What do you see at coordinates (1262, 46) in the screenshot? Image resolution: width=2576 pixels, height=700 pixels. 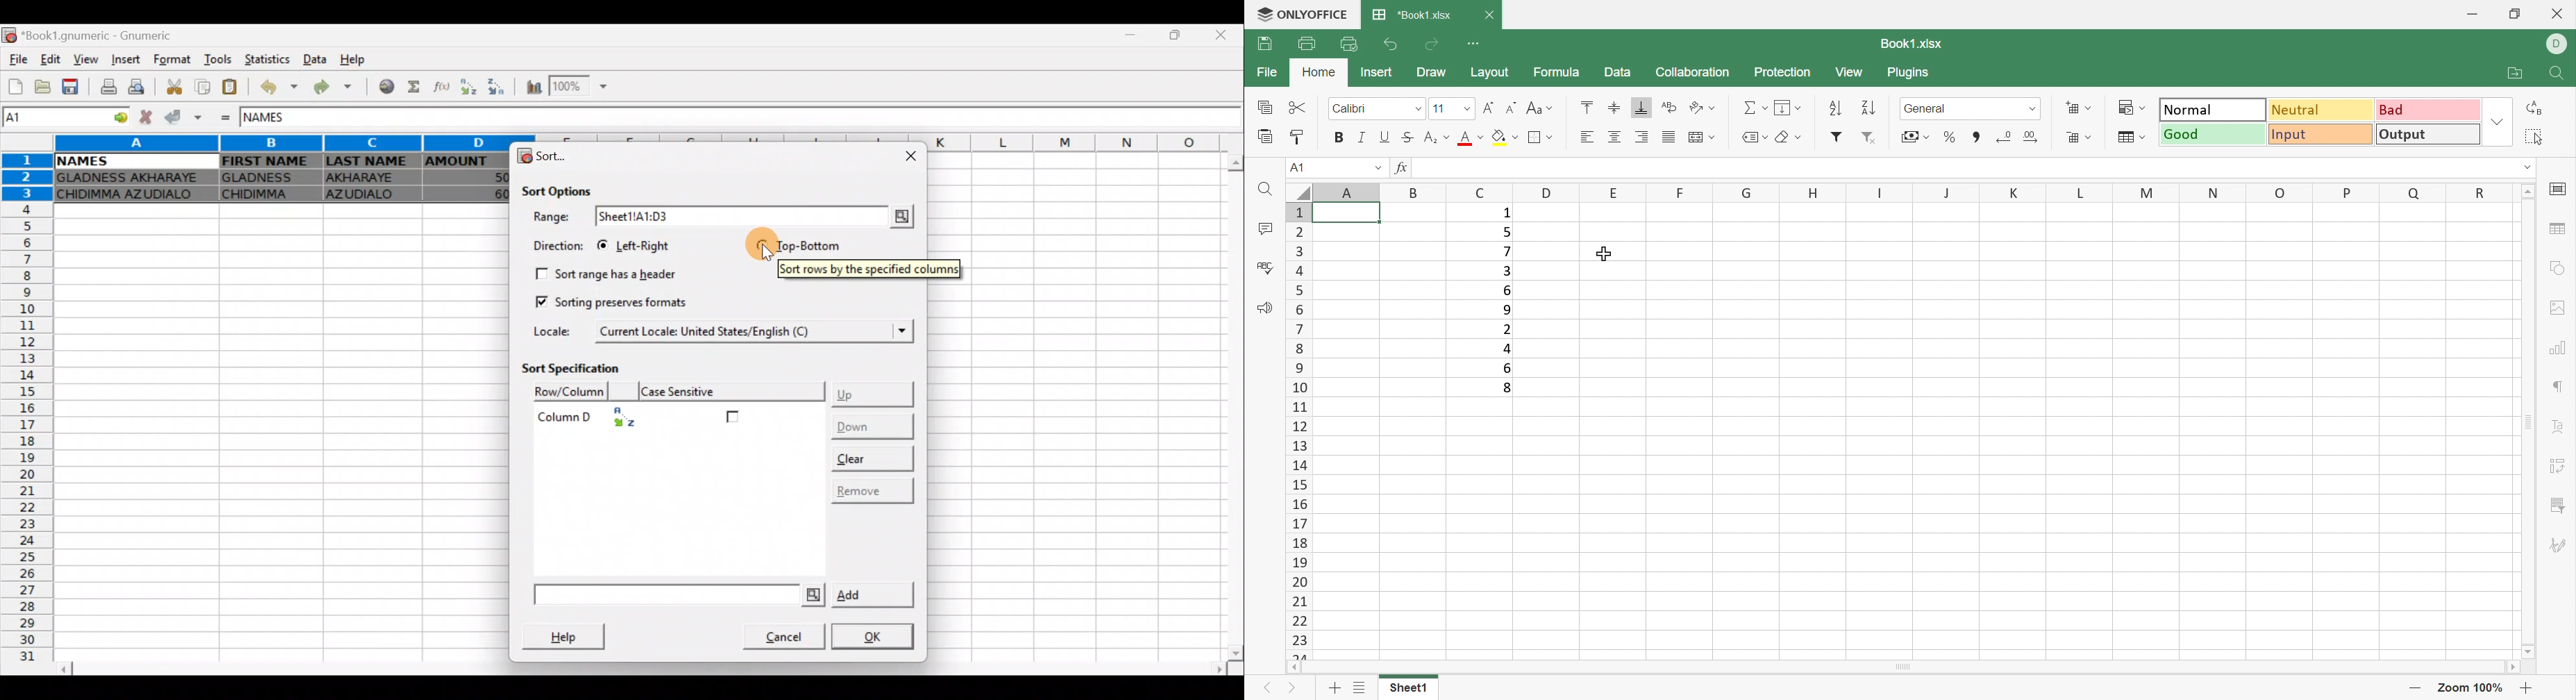 I see `Print` at bounding box center [1262, 46].